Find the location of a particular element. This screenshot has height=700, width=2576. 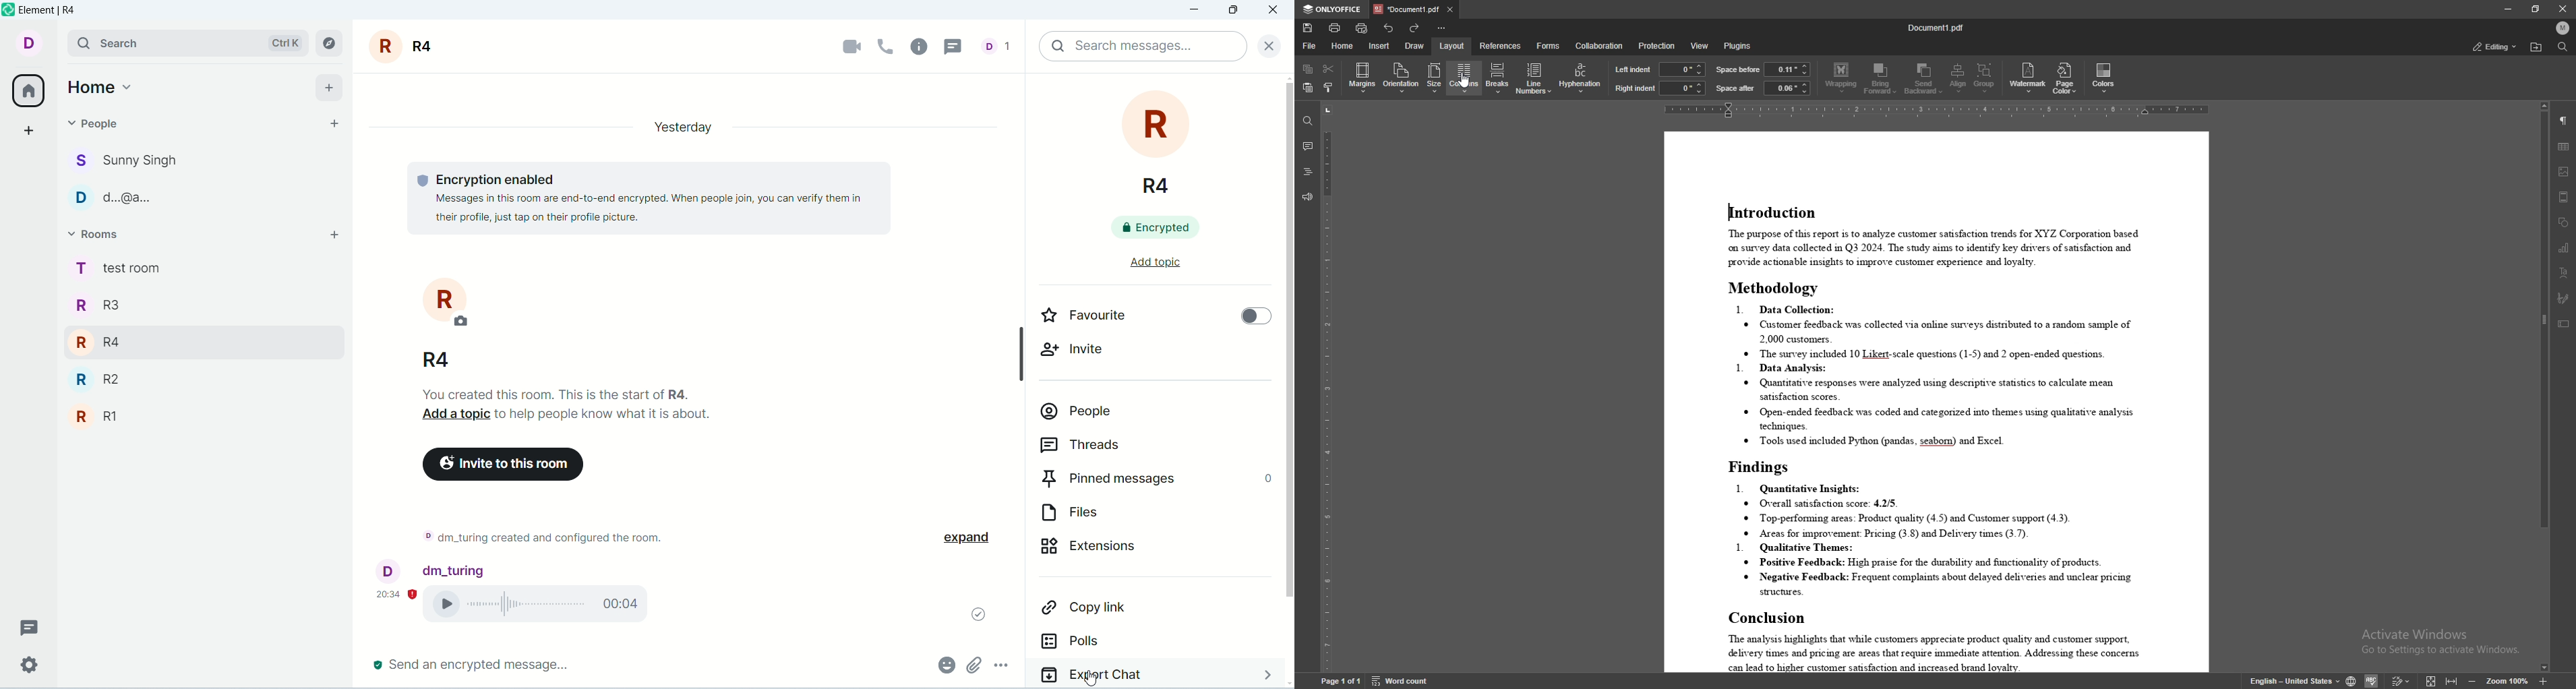

message sent is located at coordinates (972, 611).